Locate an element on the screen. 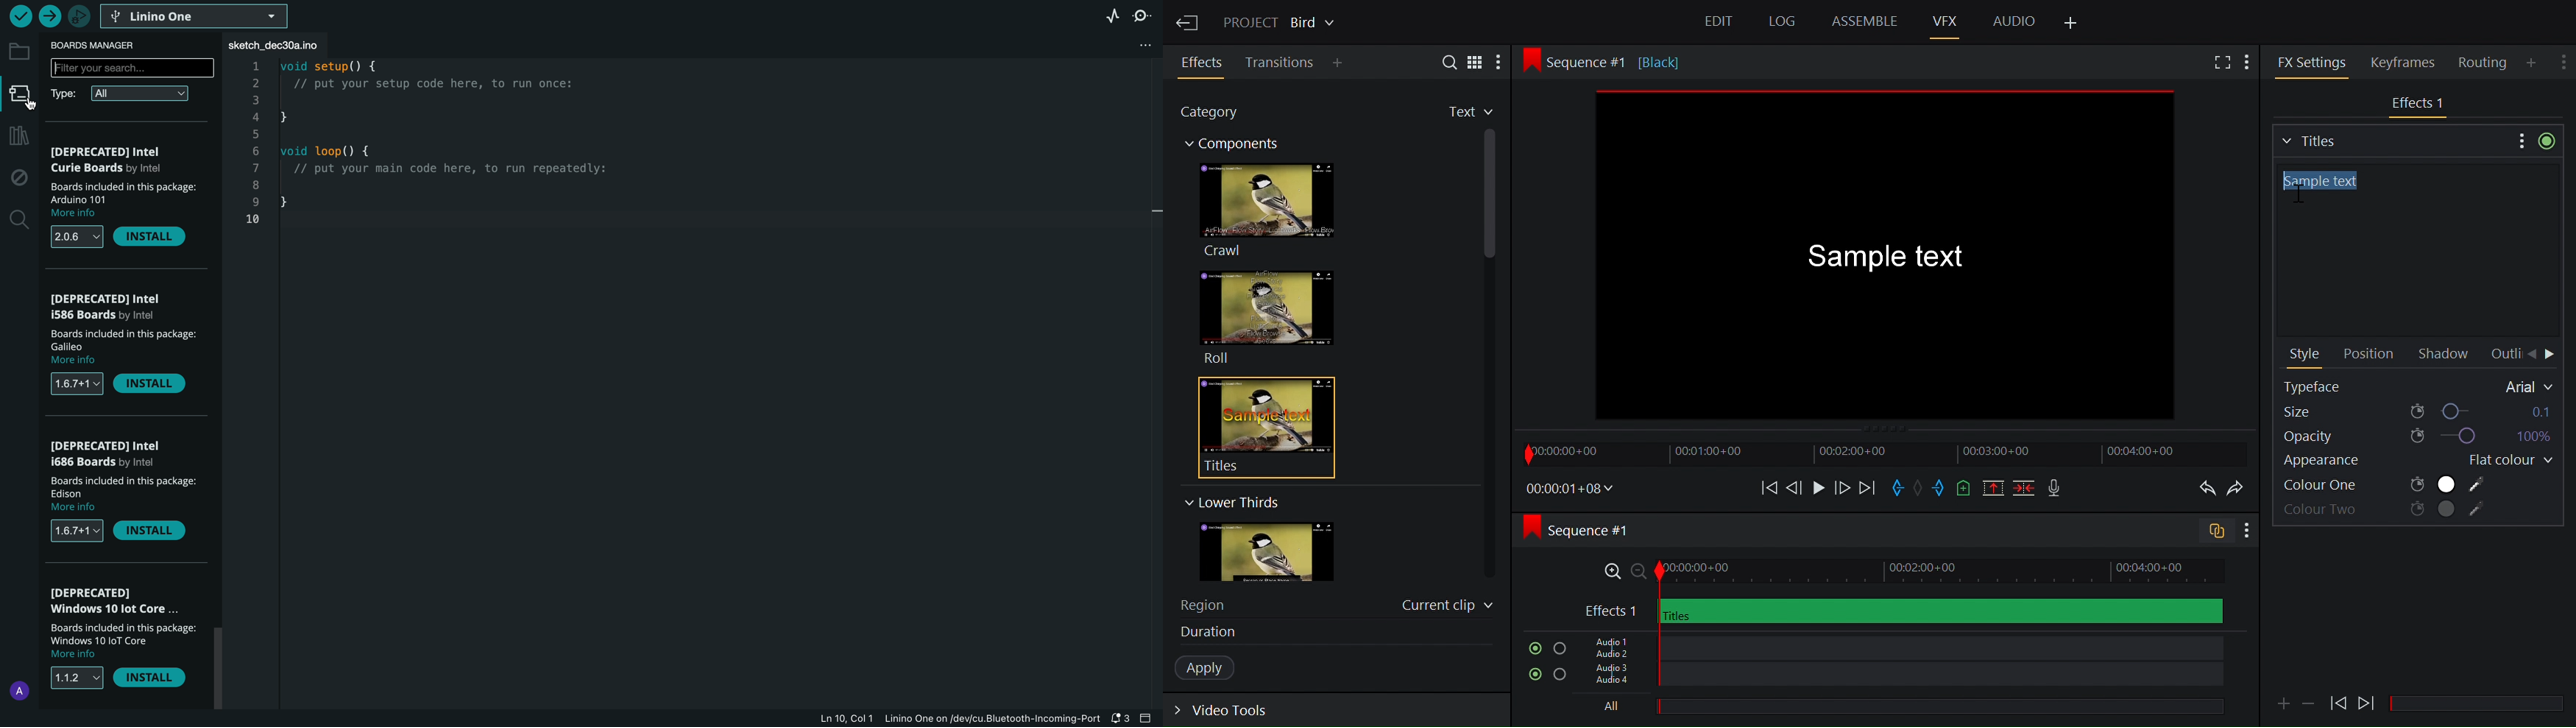  Mark out is located at coordinates (1939, 489).